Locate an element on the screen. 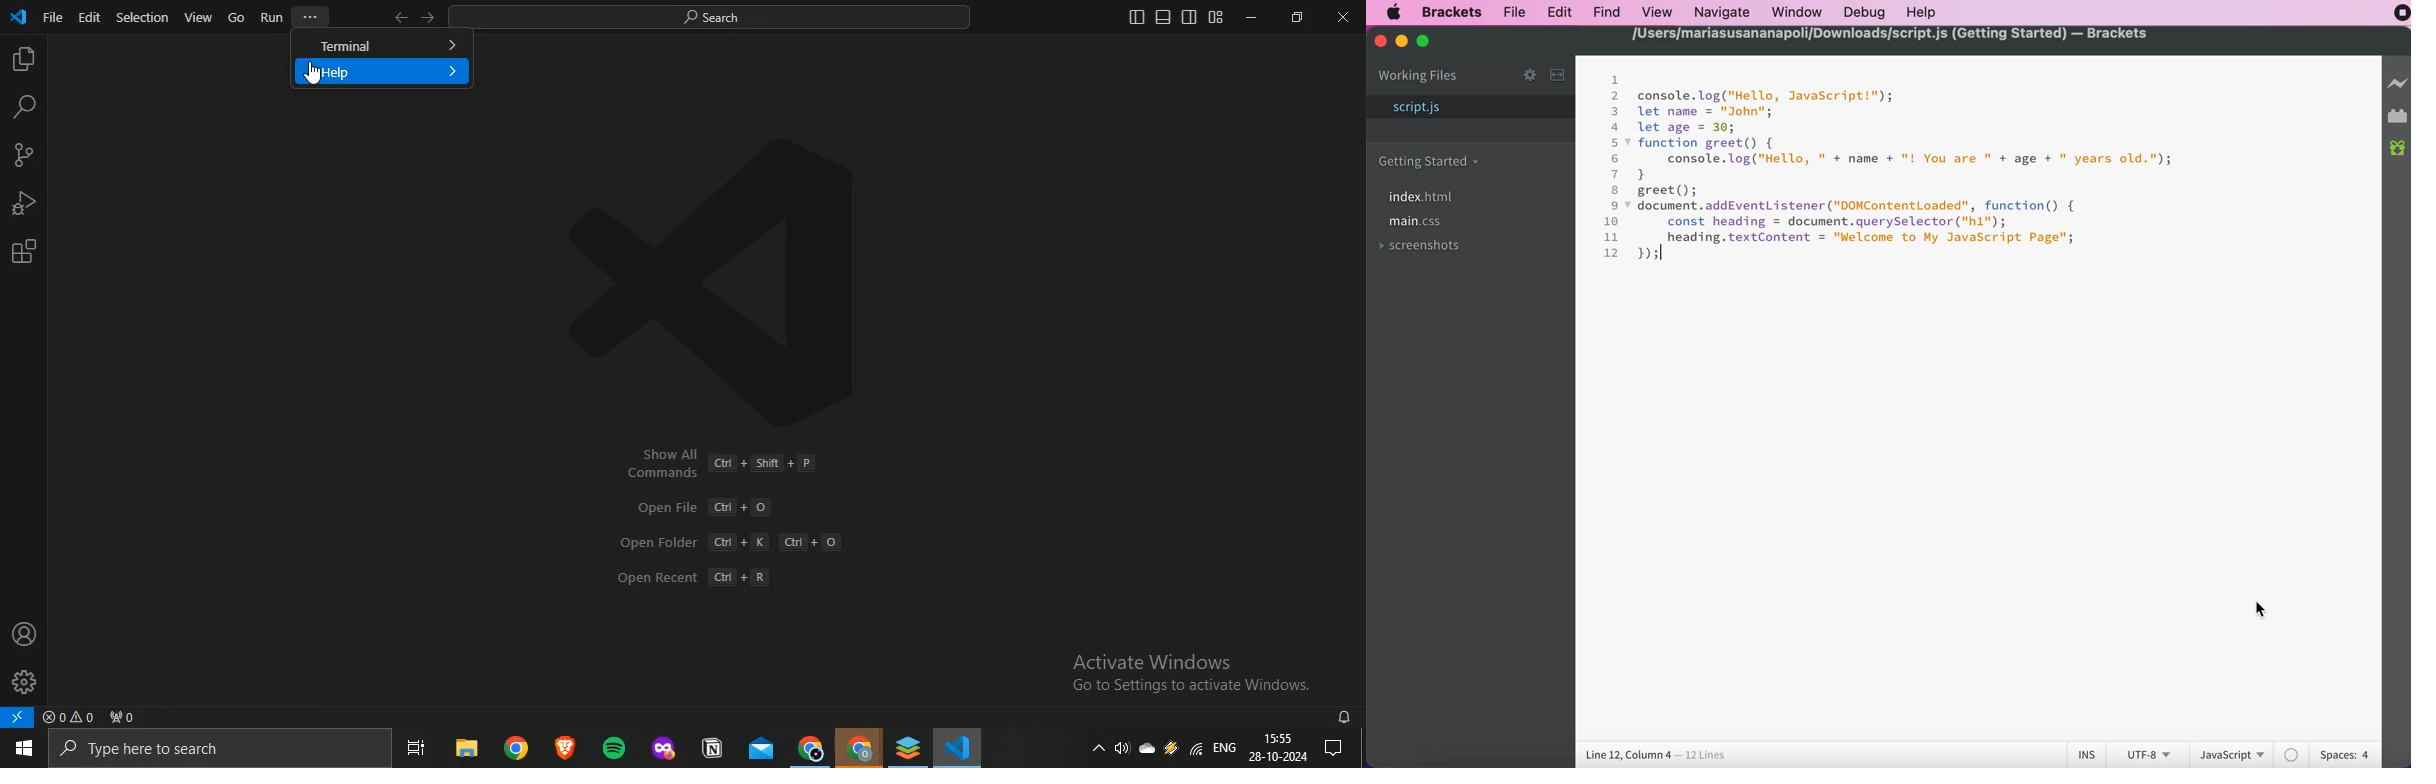 The width and height of the screenshot is (2436, 784). search bar is located at coordinates (213, 749).